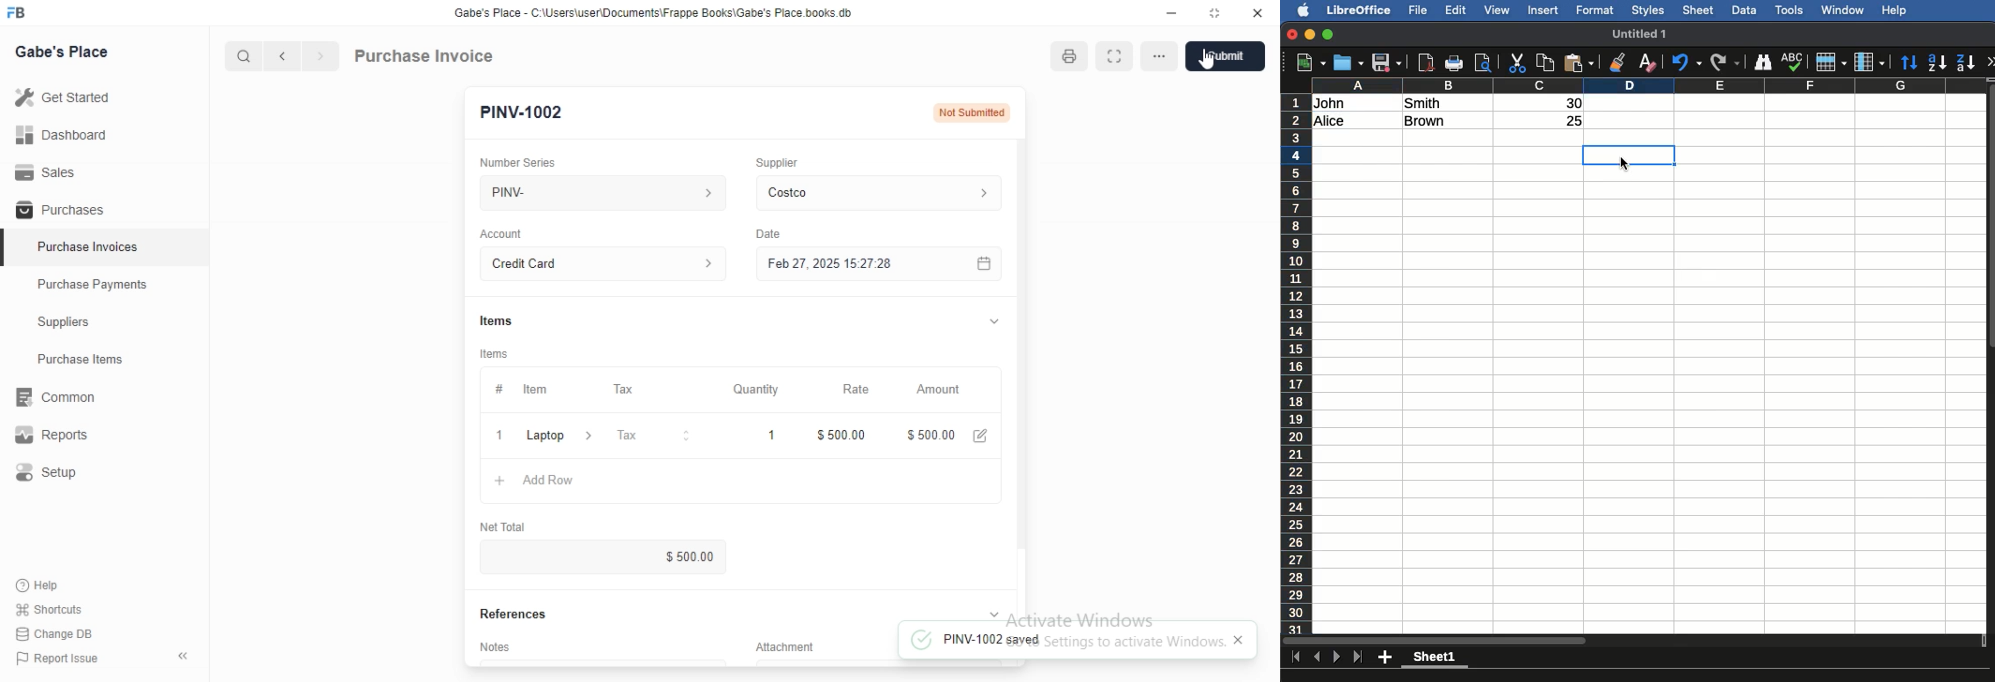 The width and height of the screenshot is (2016, 700). I want to click on Net Total, so click(503, 526).